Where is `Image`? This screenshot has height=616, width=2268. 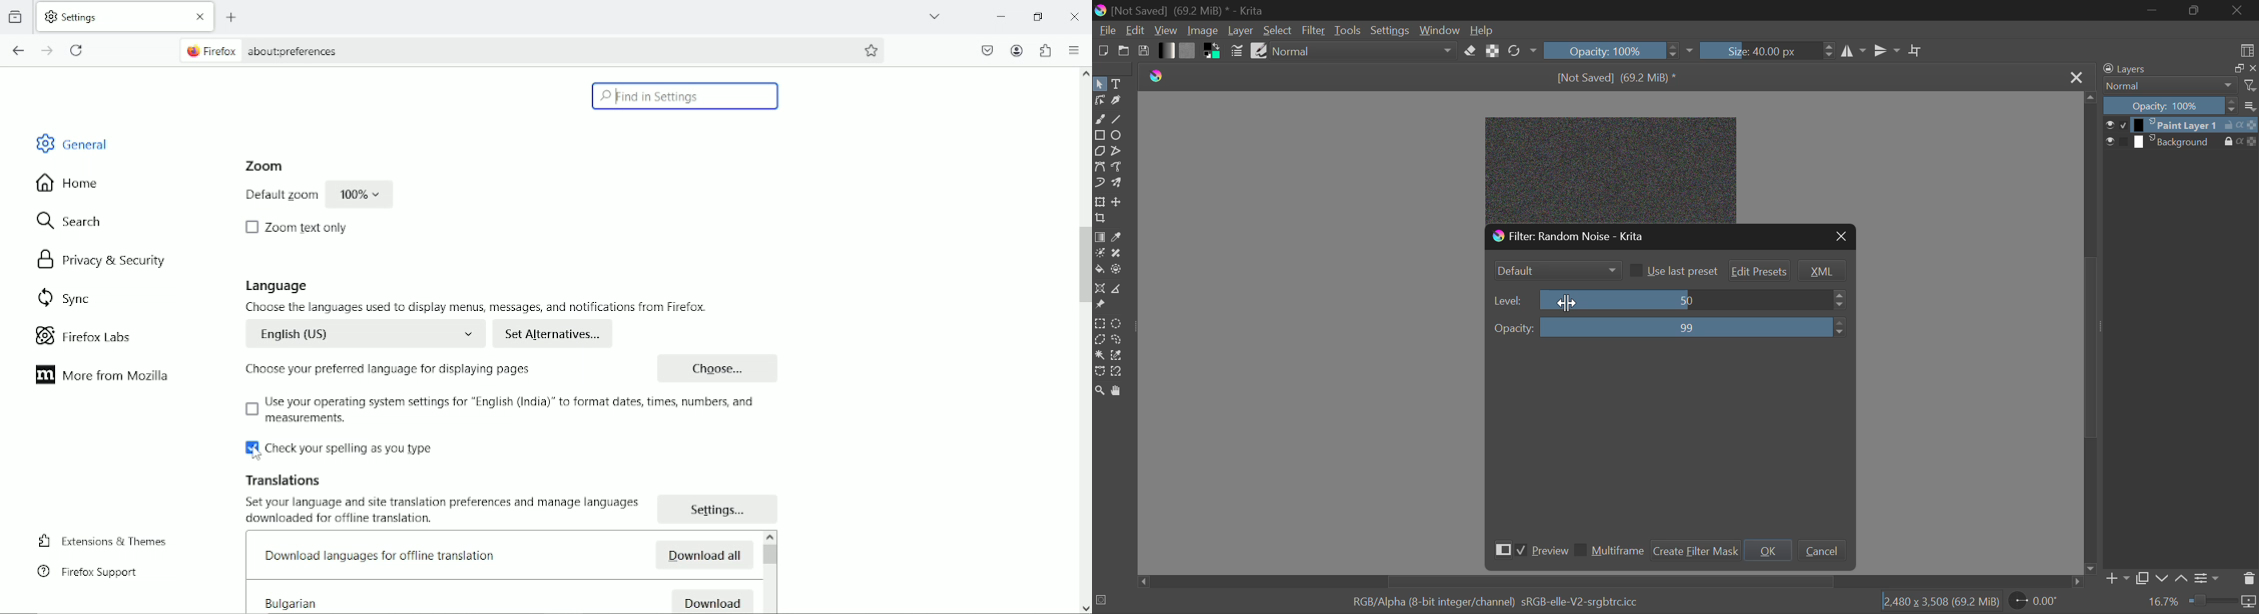
Image is located at coordinates (1203, 32).